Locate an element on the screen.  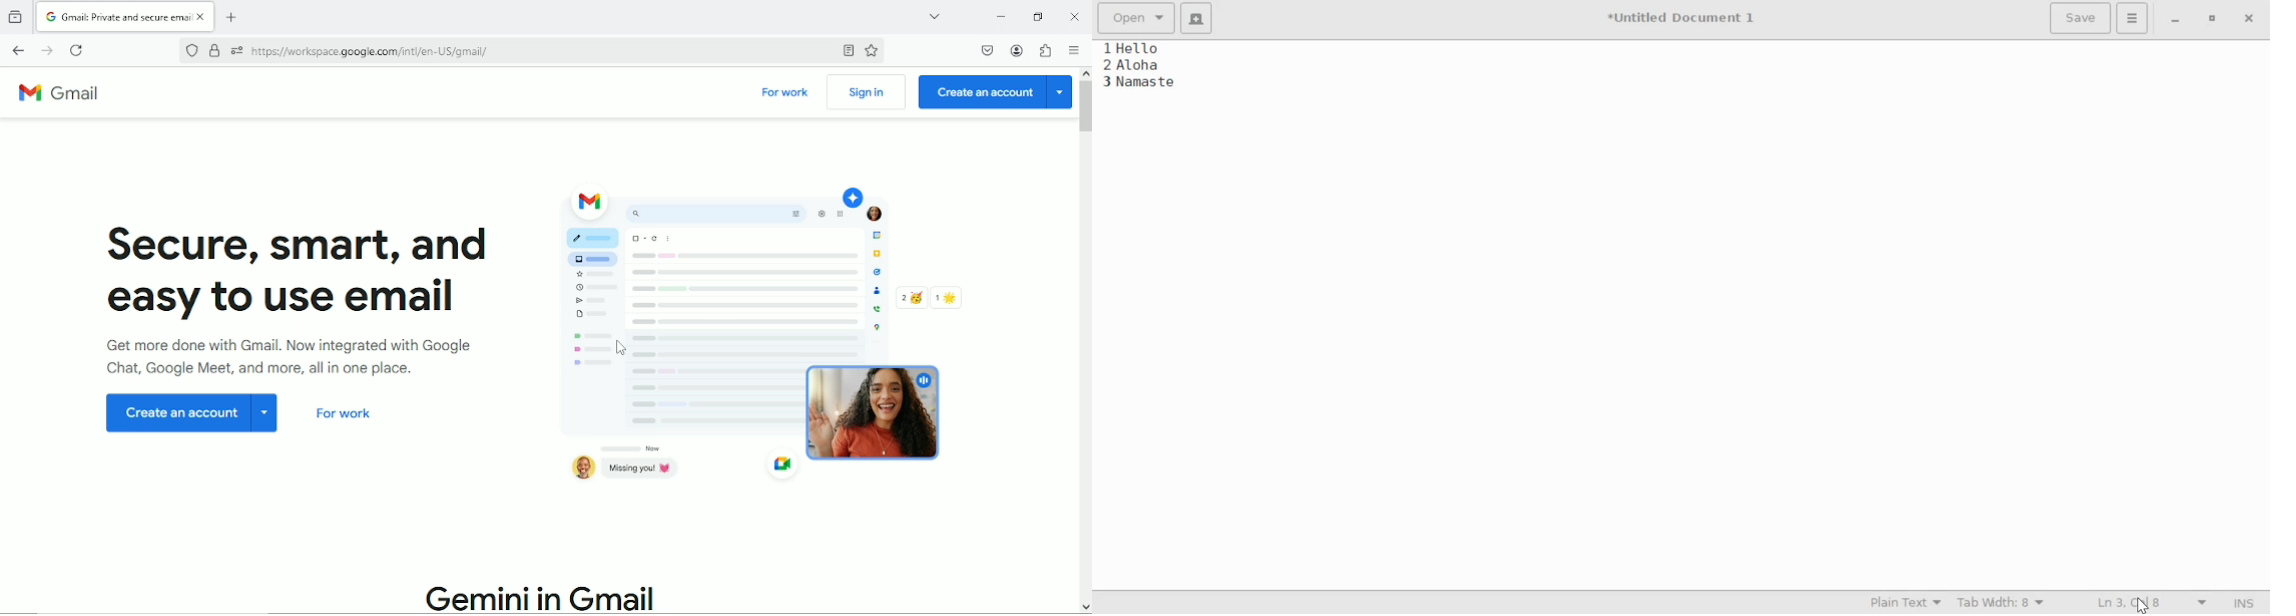
Ln 3, Col 8 is located at coordinates (2152, 601).